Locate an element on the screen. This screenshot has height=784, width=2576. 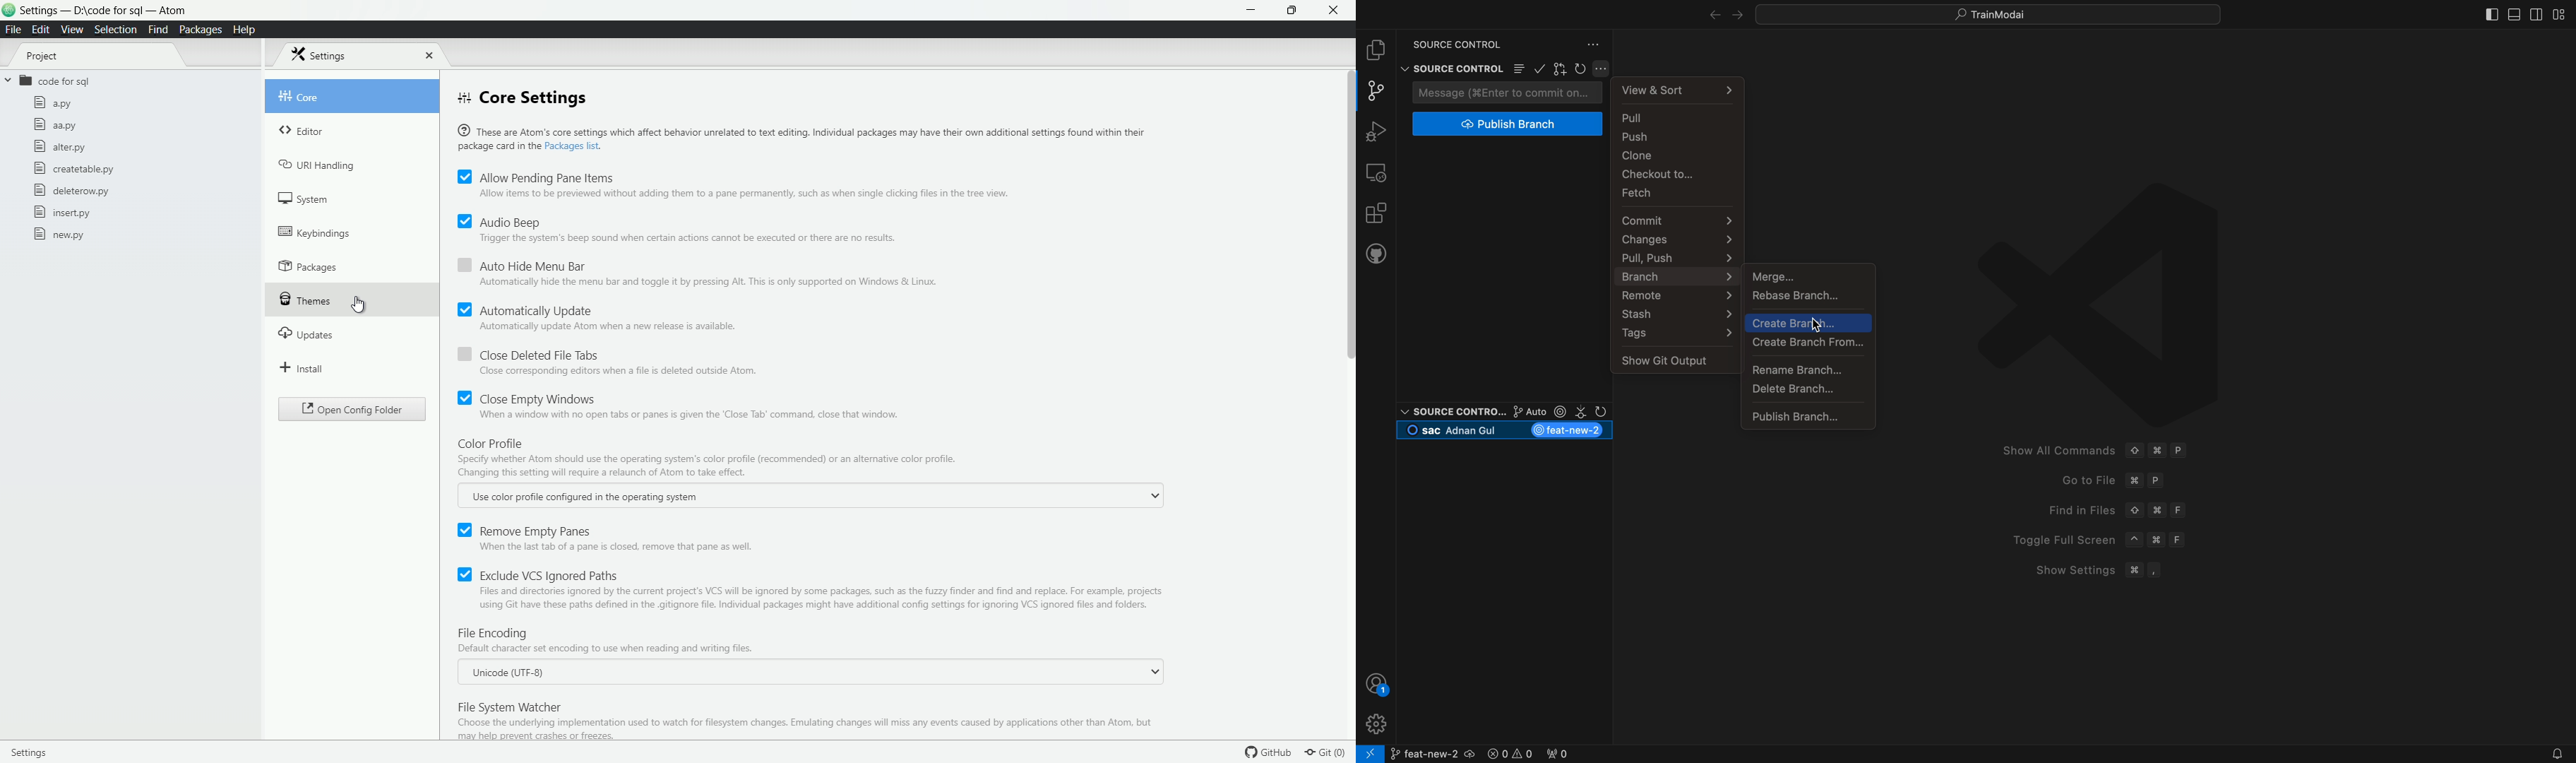
git is located at coordinates (1330, 752).